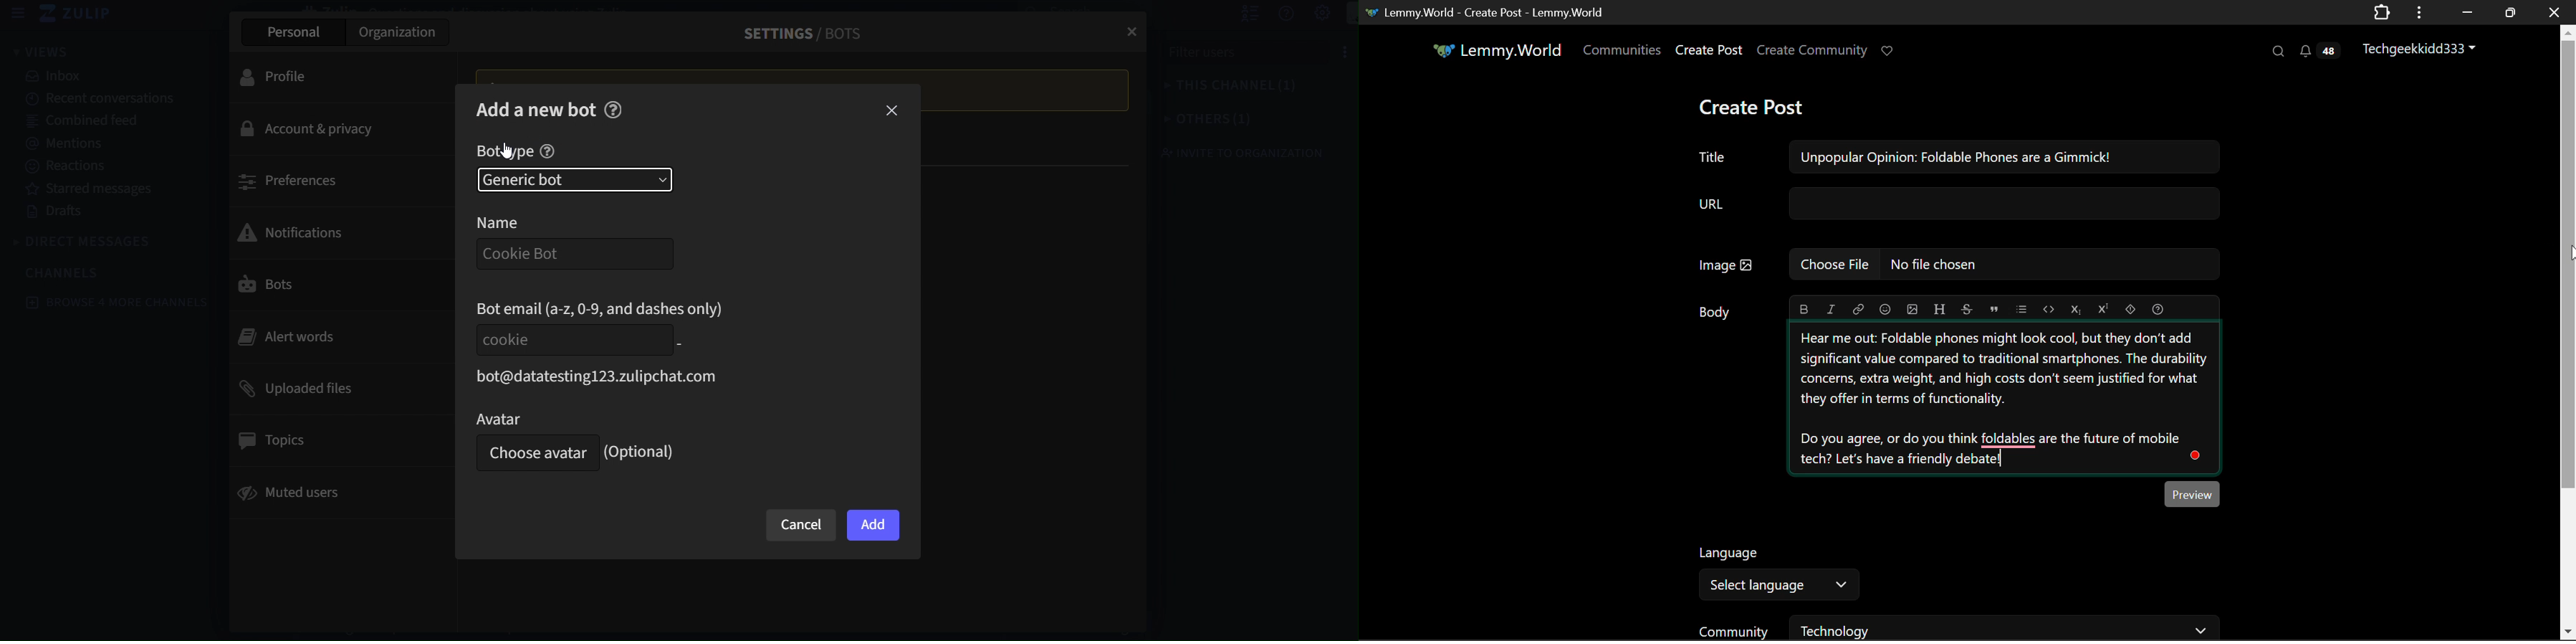 This screenshot has height=644, width=2576. What do you see at coordinates (81, 14) in the screenshot?
I see `zulip` at bounding box center [81, 14].